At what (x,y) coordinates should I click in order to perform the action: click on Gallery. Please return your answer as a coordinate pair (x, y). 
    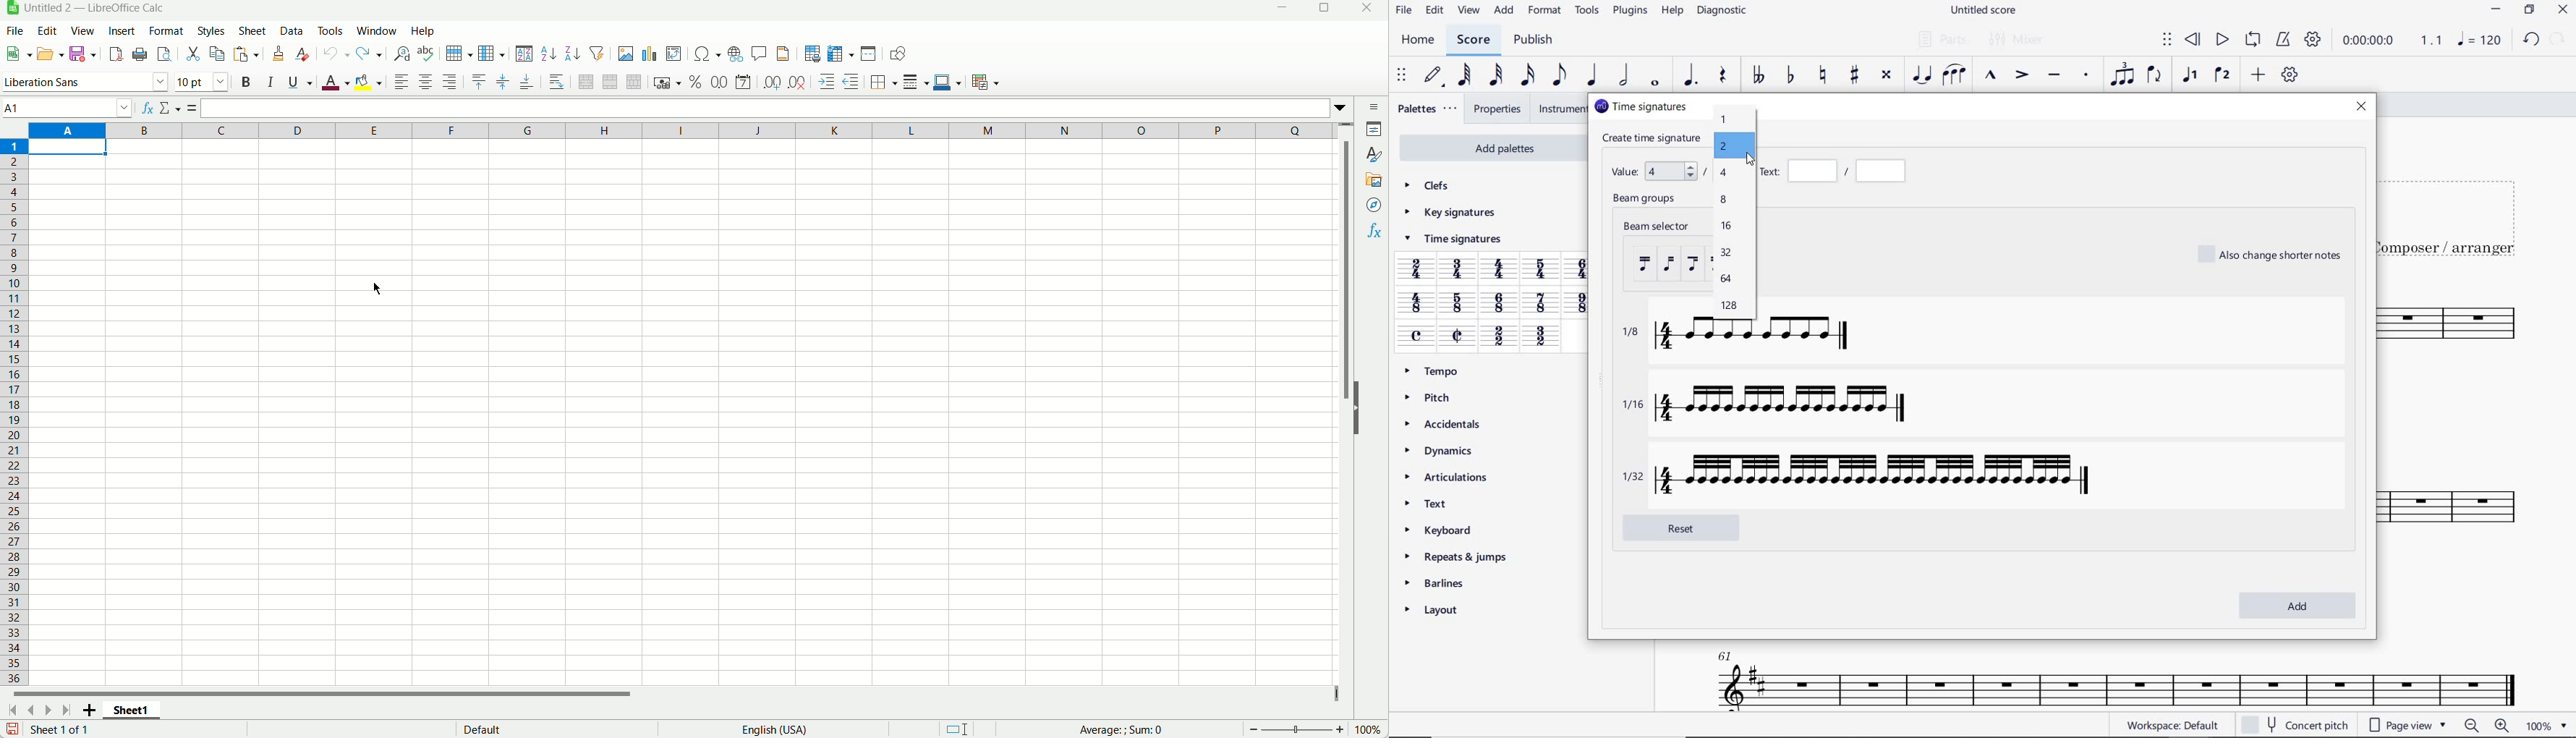
    Looking at the image, I should click on (1373, 182).